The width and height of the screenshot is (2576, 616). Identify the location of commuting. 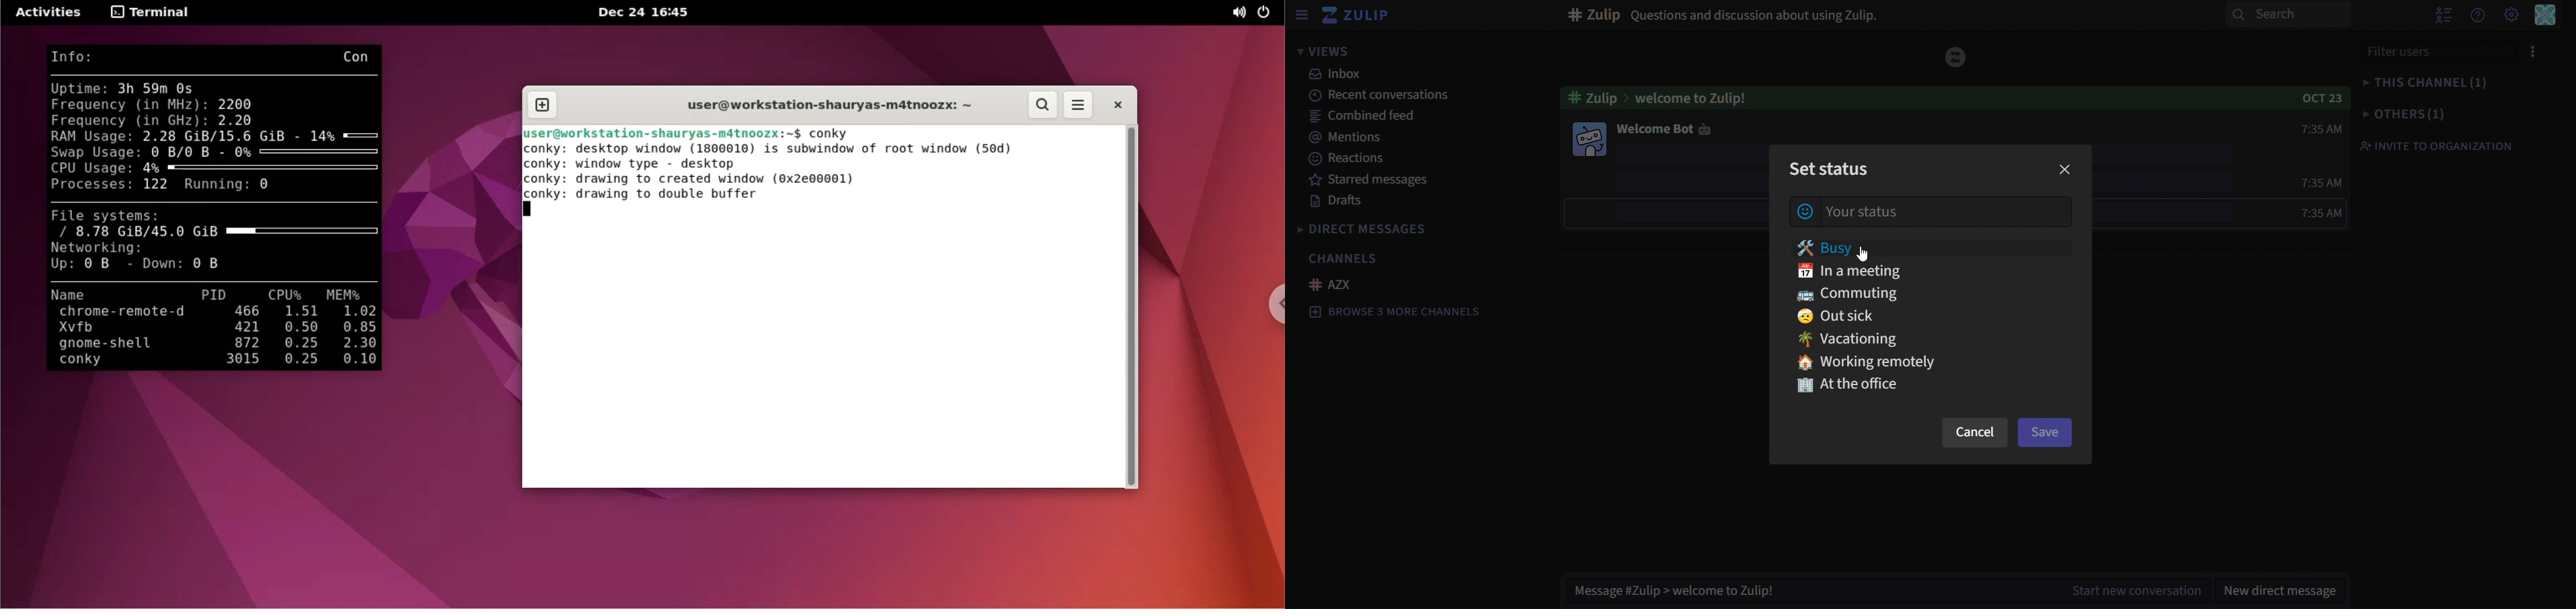
(1851, 294).